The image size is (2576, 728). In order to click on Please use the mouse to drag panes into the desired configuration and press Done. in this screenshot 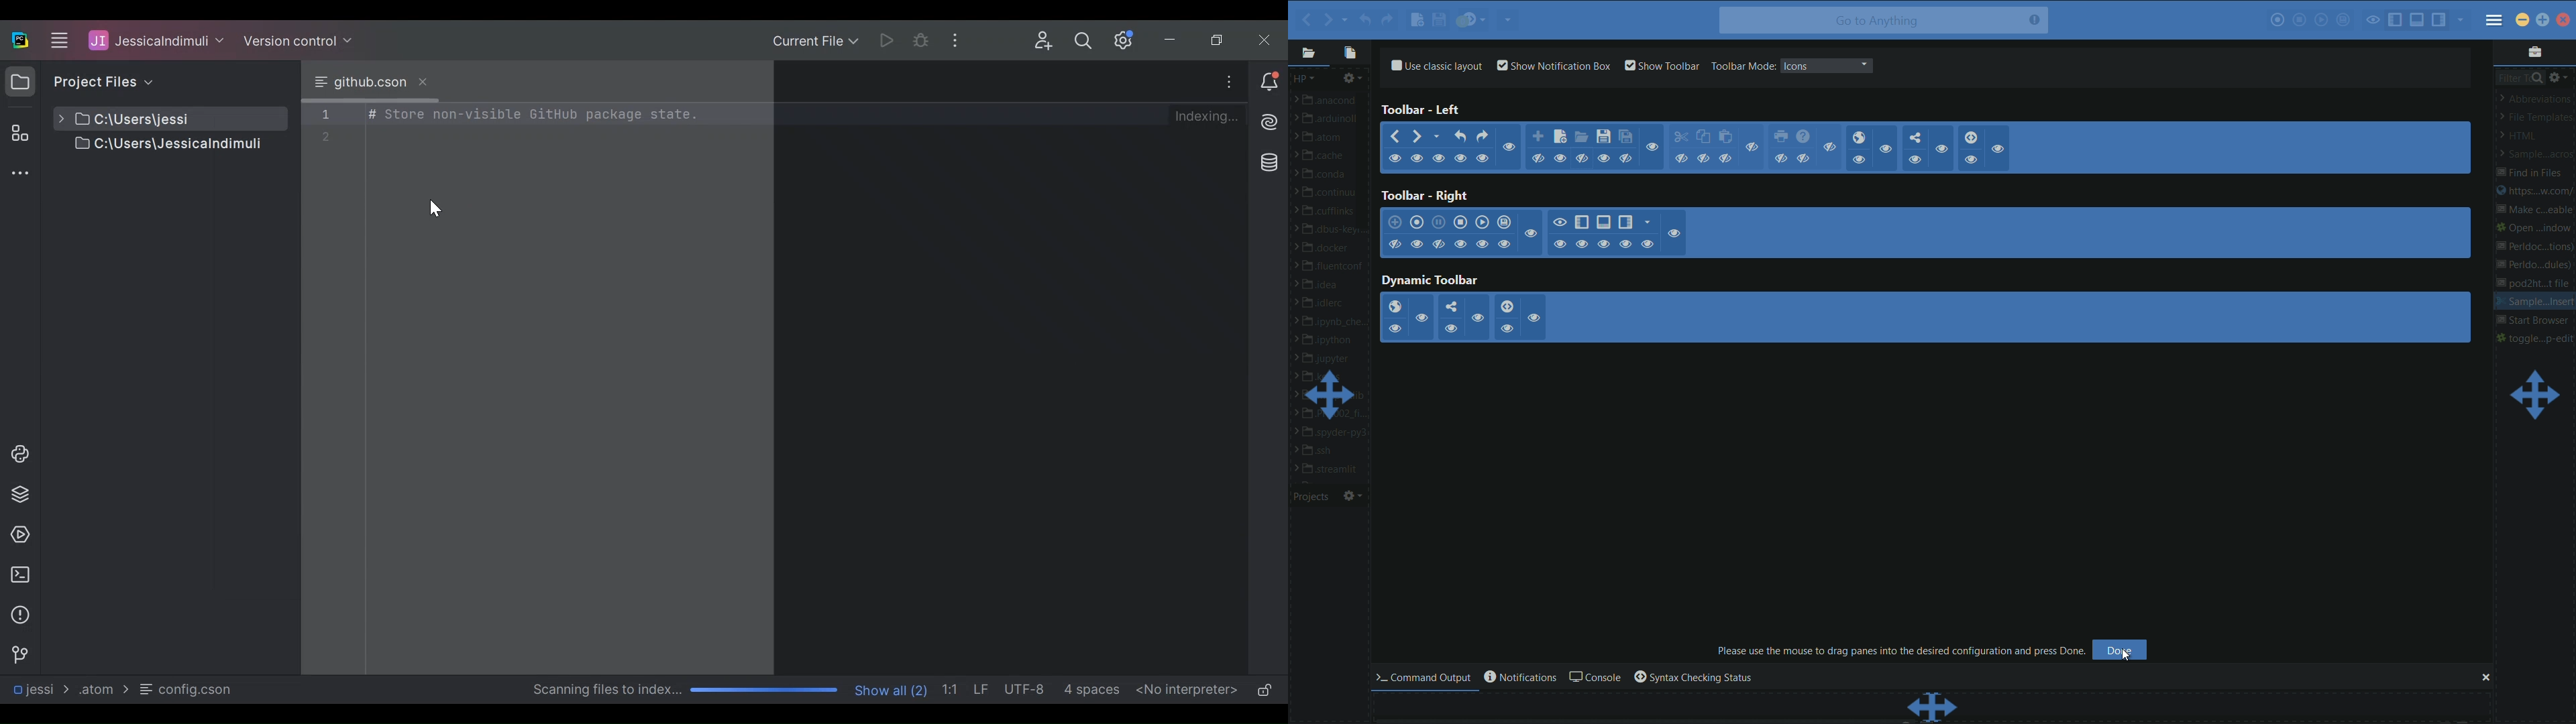, I will do `click(1902, 650)`.